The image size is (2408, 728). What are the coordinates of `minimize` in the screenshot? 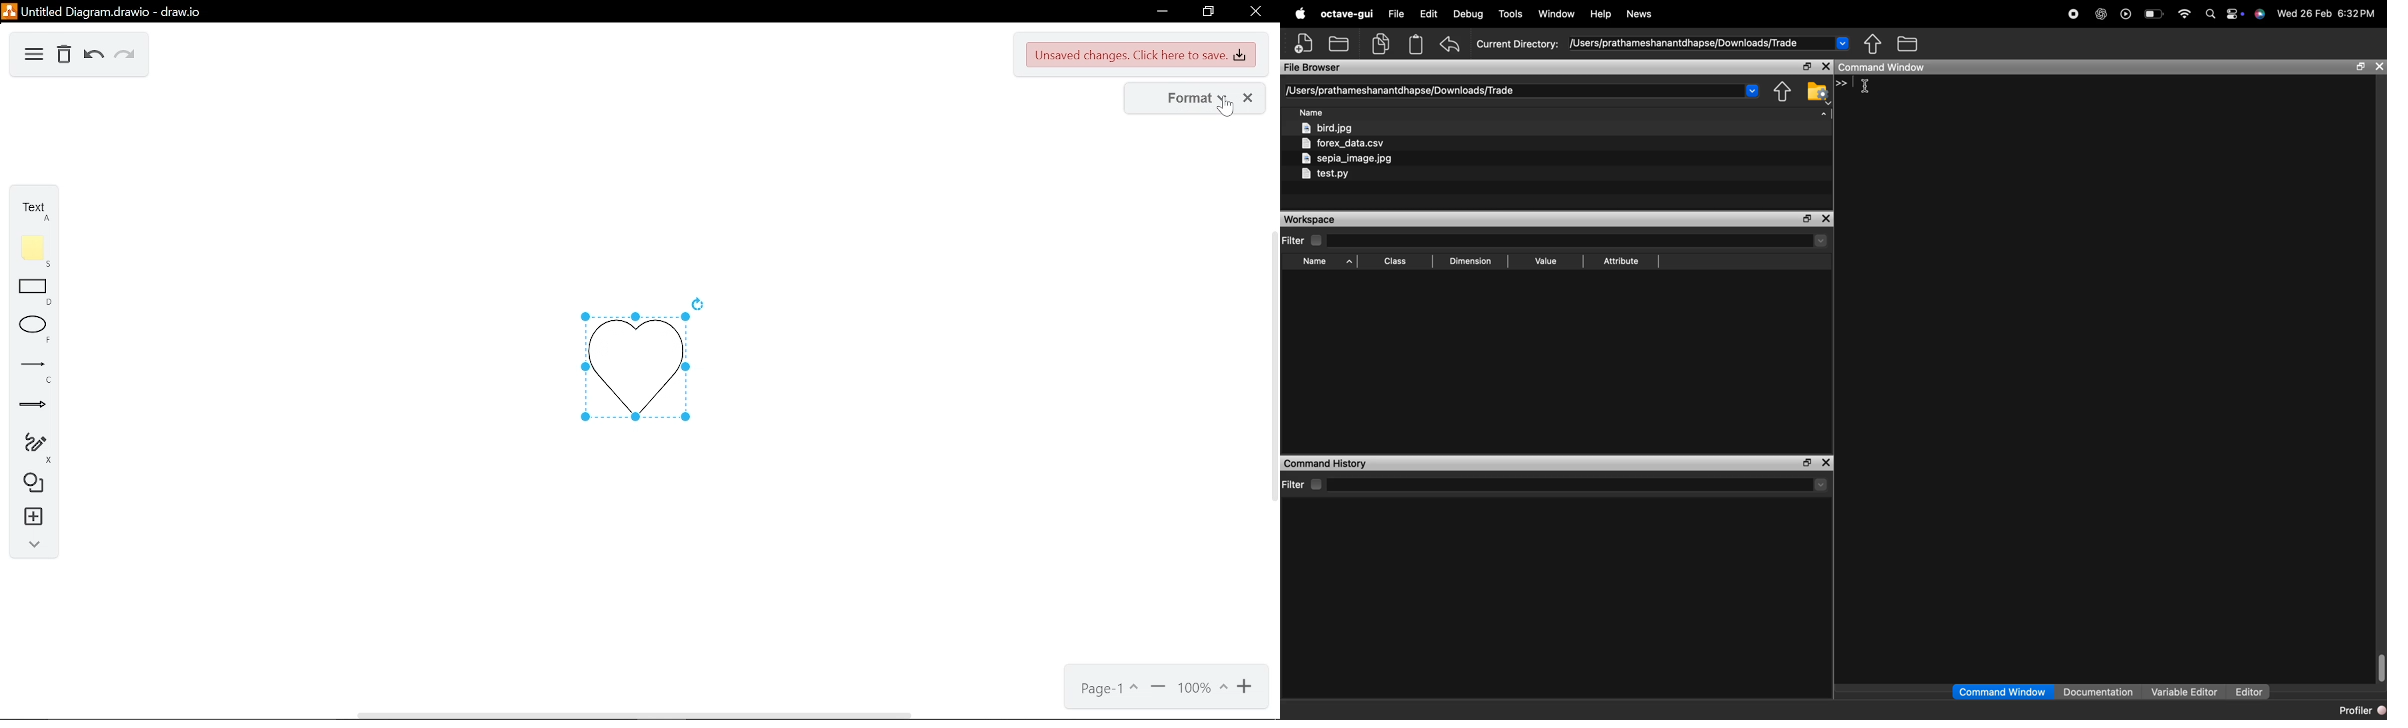 It's located at (1161, 11).